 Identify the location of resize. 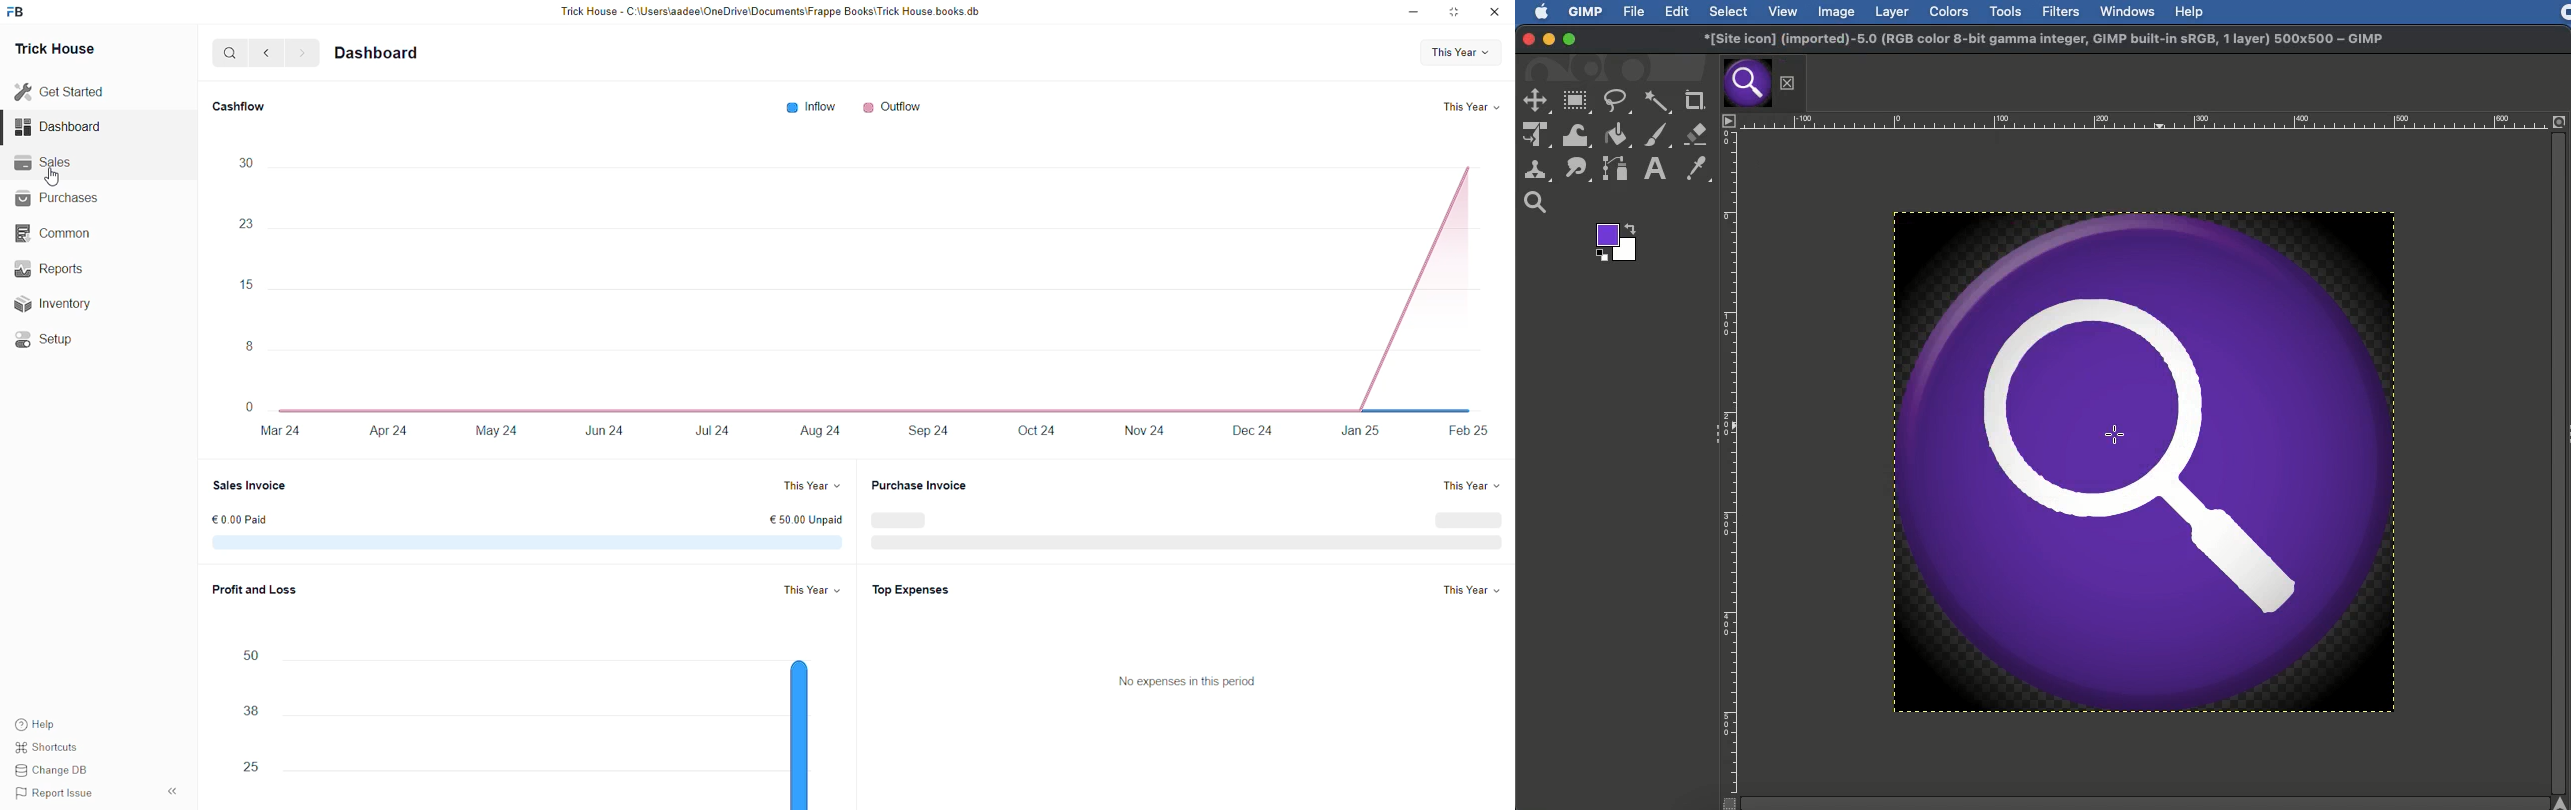
(1456, 12).